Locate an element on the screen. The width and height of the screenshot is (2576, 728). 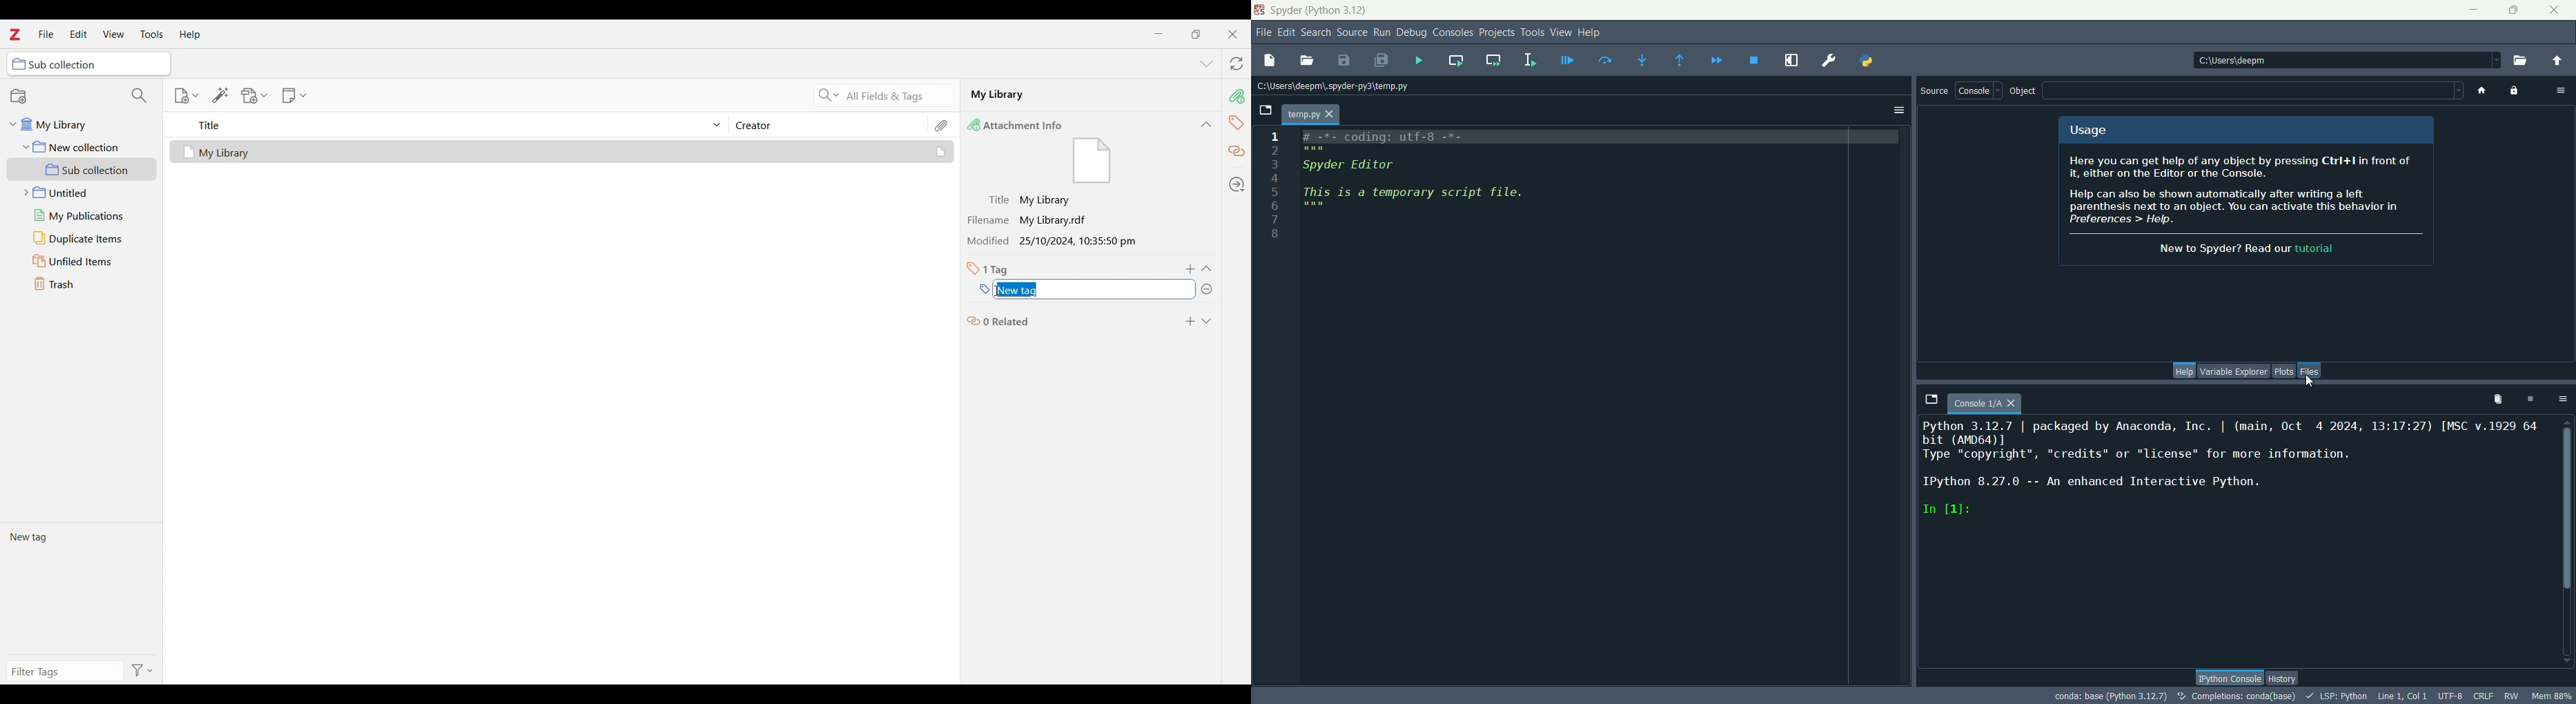
projects is located at coordinates (1497, 33).